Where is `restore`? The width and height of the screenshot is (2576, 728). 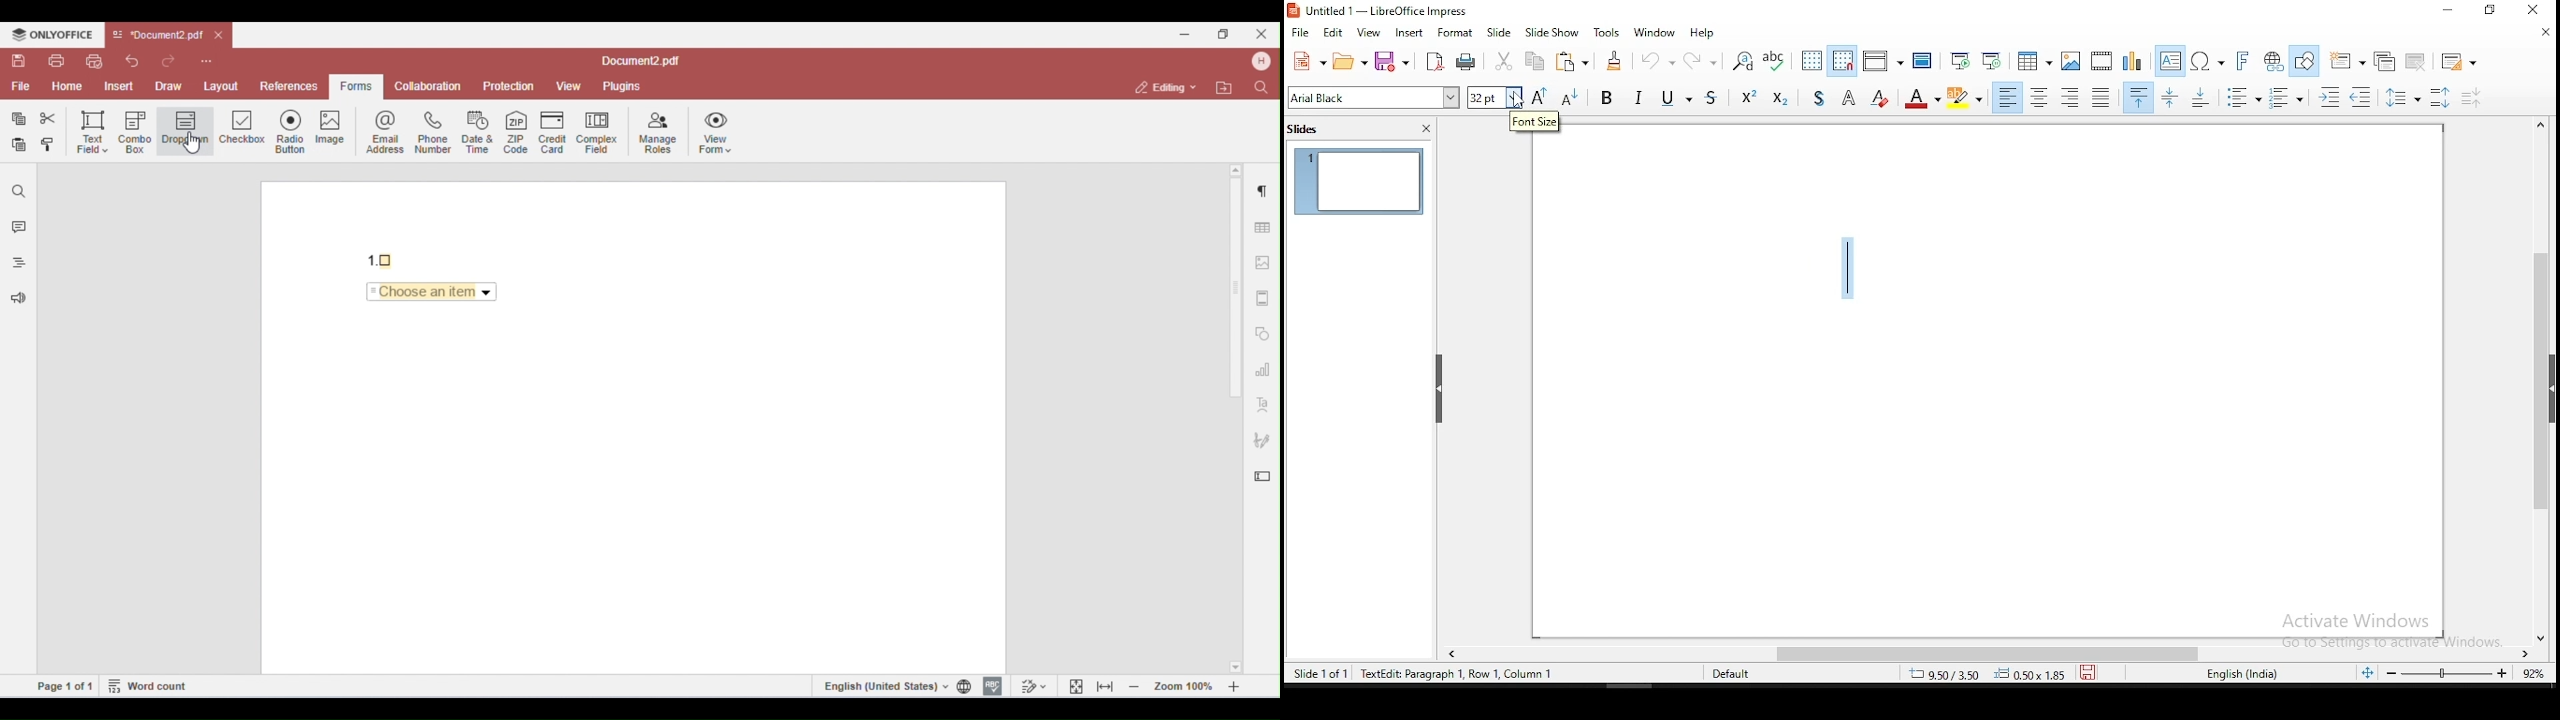
restore is located at coordinates (2490, 10).